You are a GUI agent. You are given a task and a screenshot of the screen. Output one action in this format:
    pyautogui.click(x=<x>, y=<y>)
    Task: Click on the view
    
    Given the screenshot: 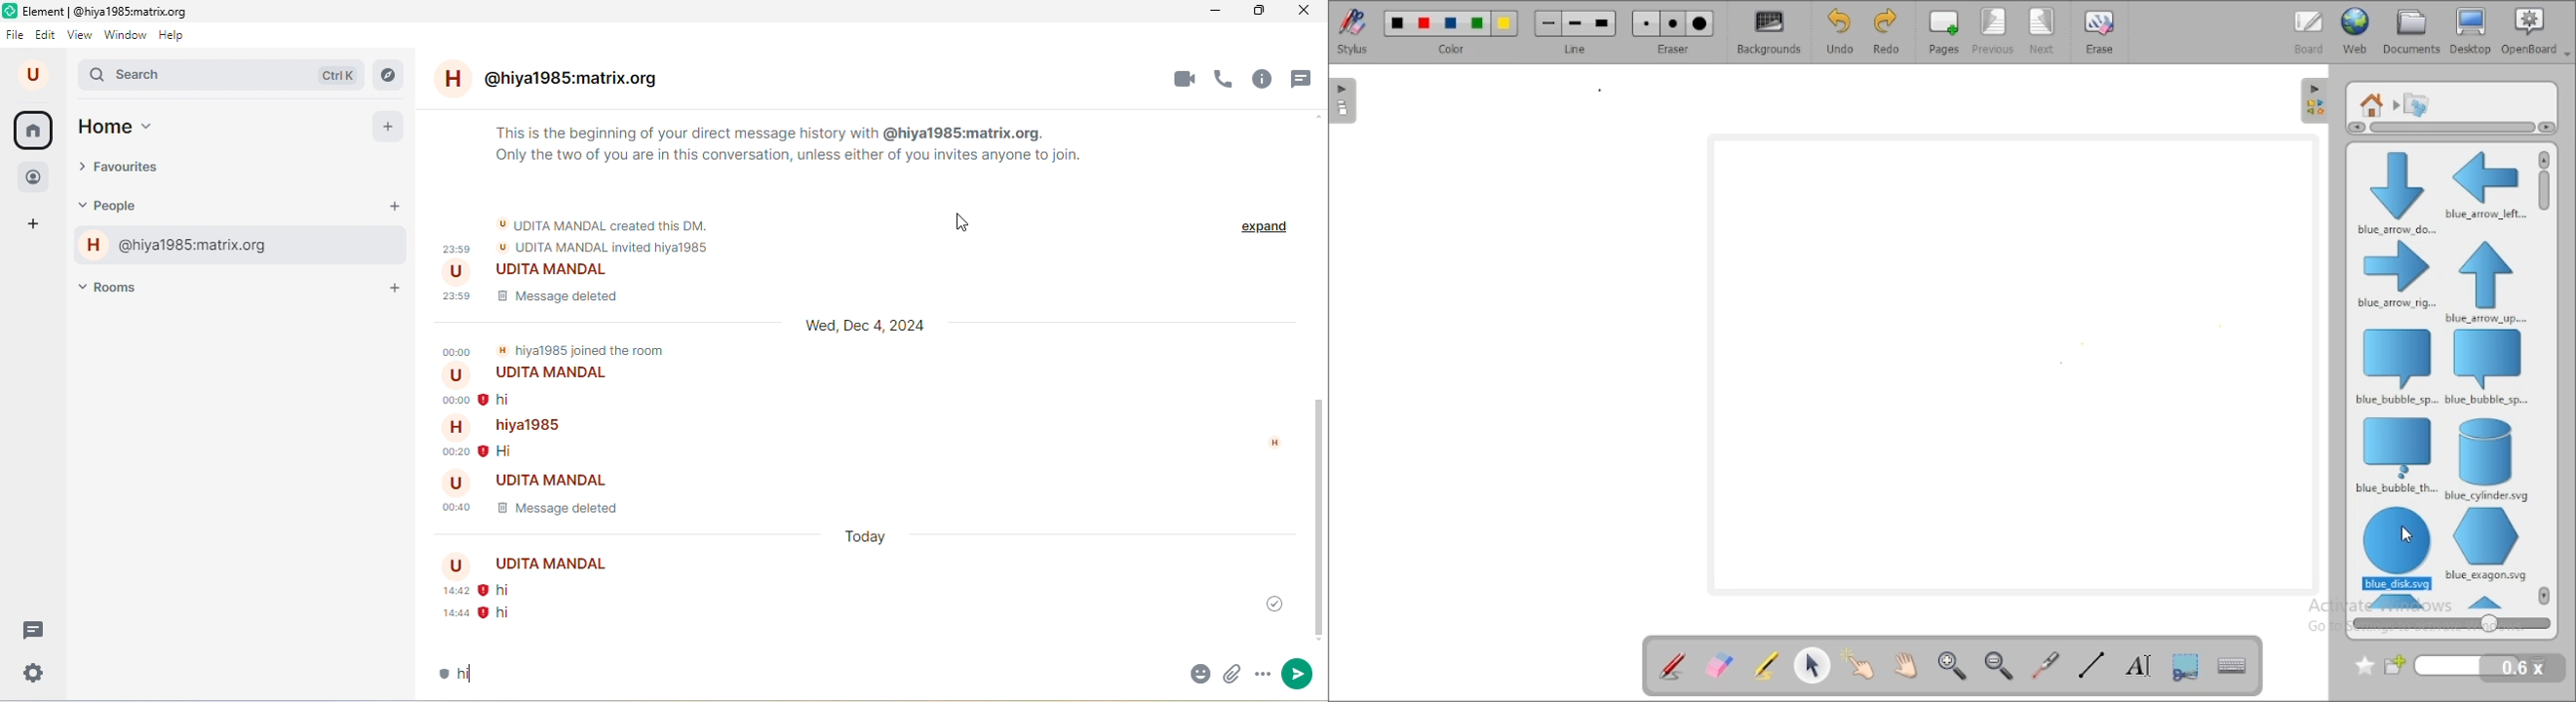 What is the action you would take?
    pyautogui.click(x=80, y=34)
    